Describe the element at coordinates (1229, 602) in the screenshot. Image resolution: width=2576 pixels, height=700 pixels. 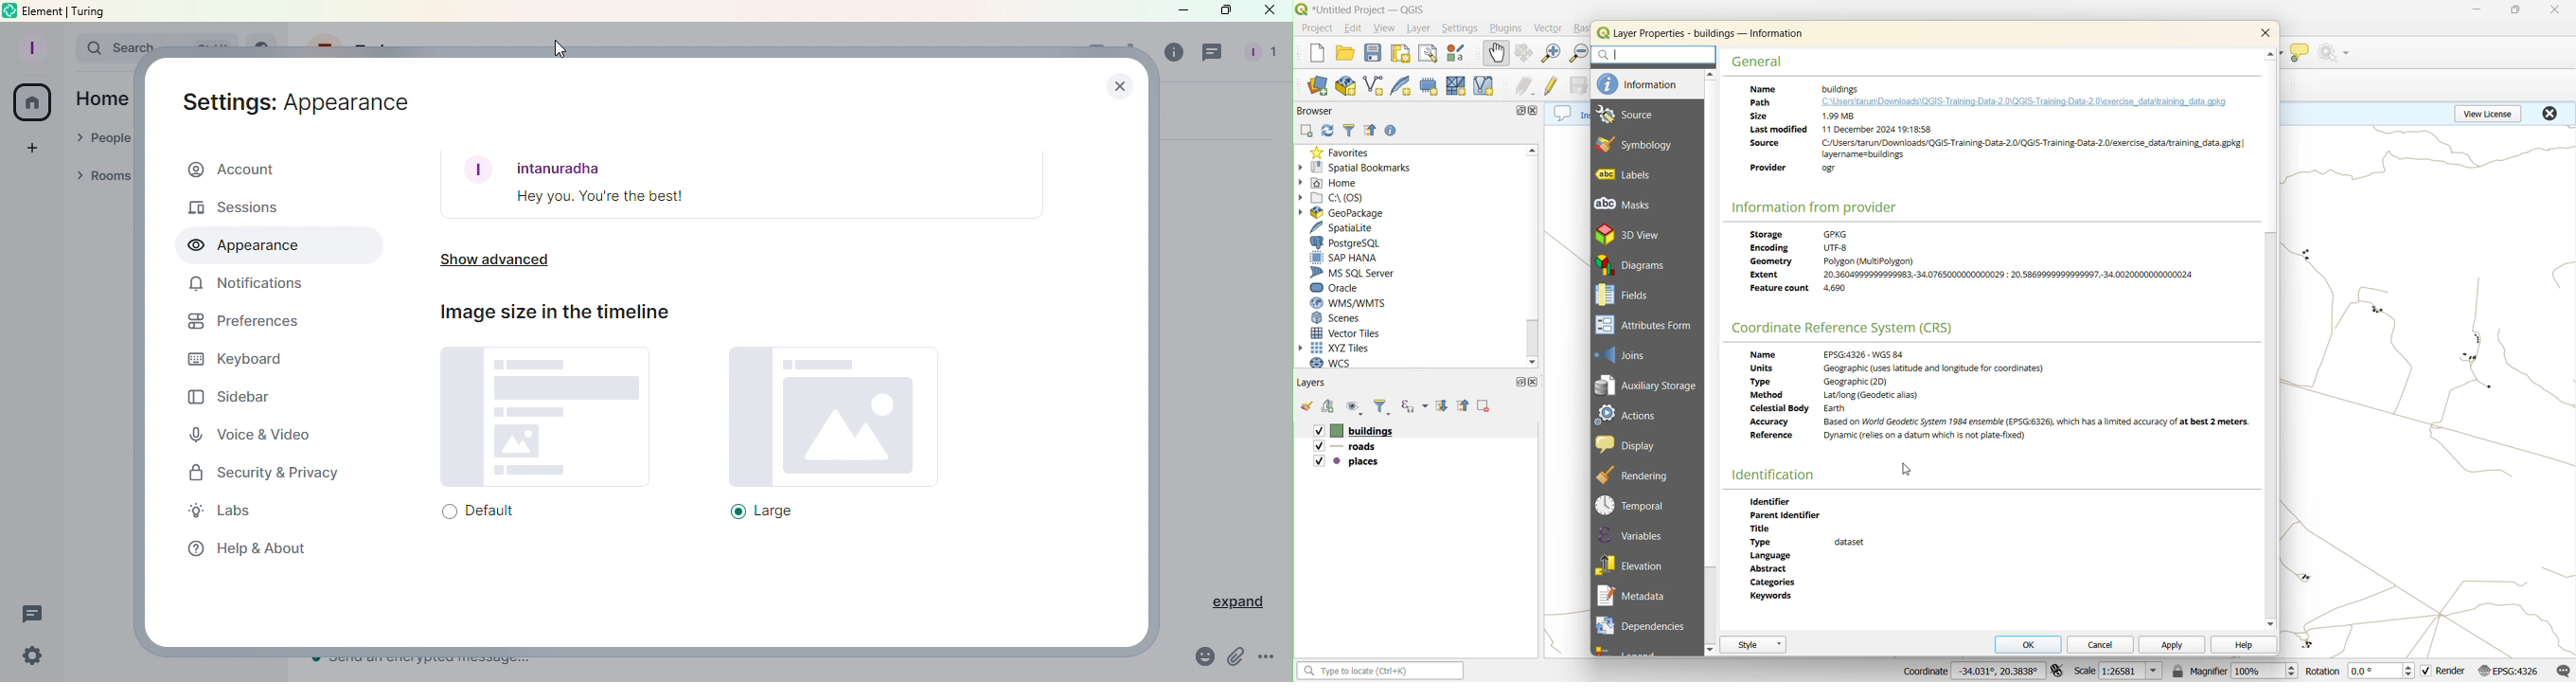
I see `Expand` at that location.